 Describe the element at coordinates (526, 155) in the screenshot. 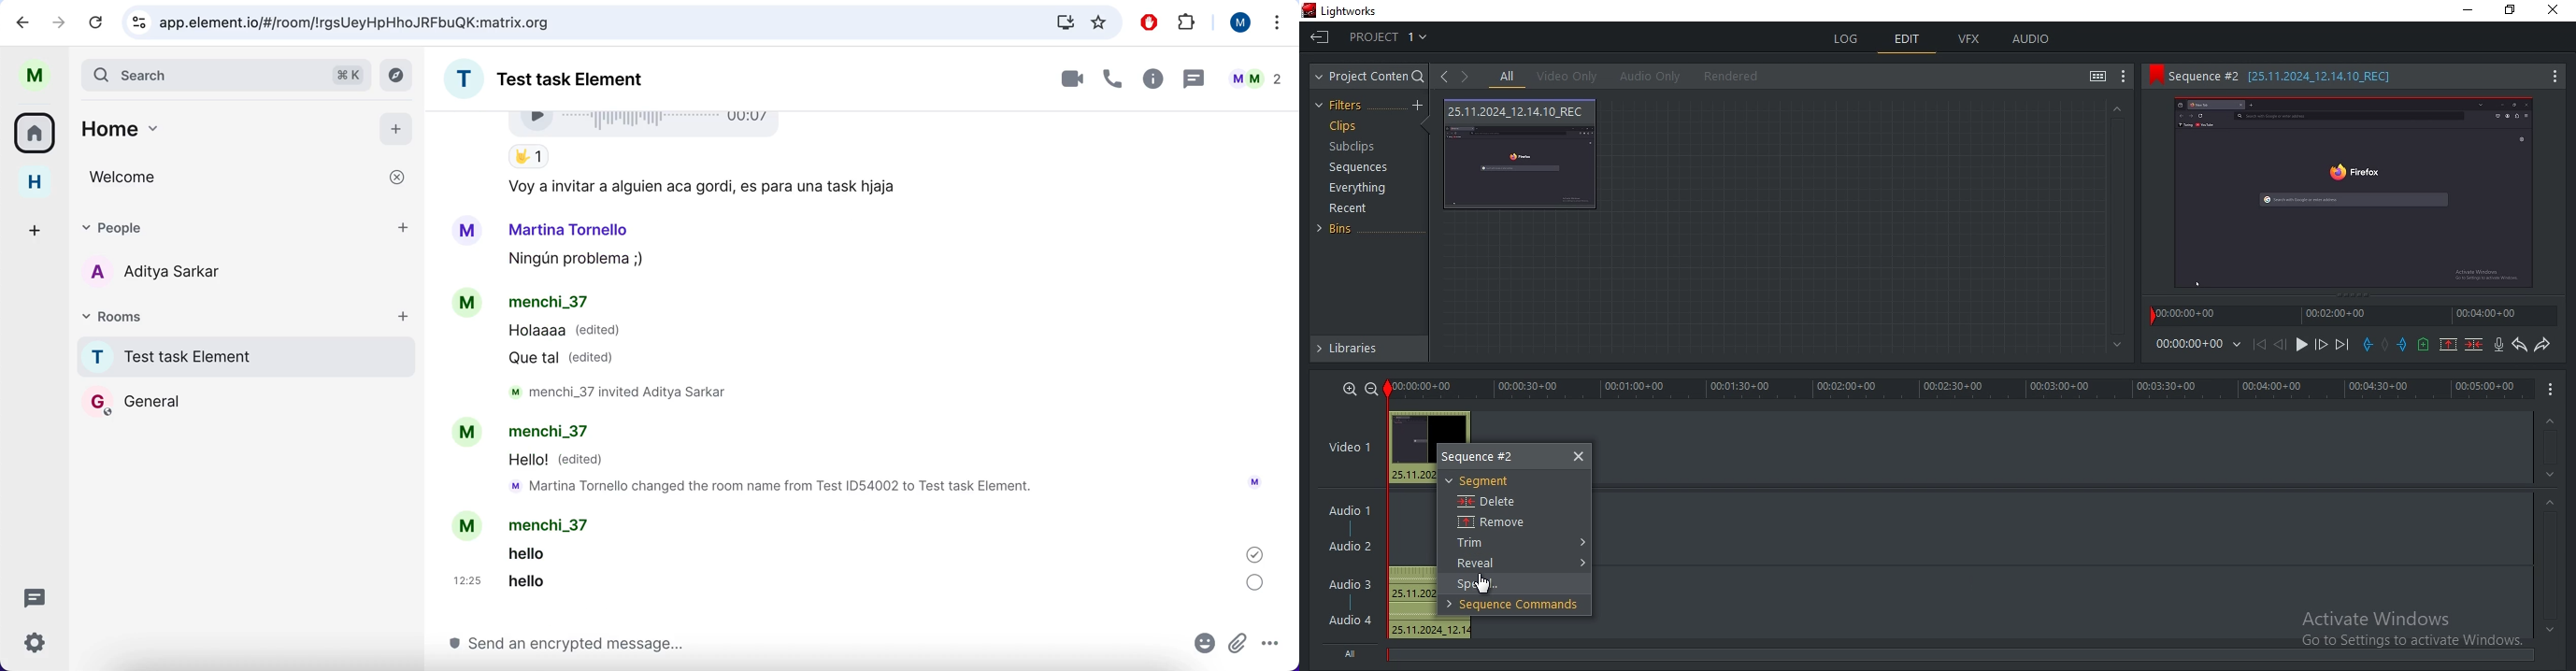

I see `Thumbs up Emoji` at that location.